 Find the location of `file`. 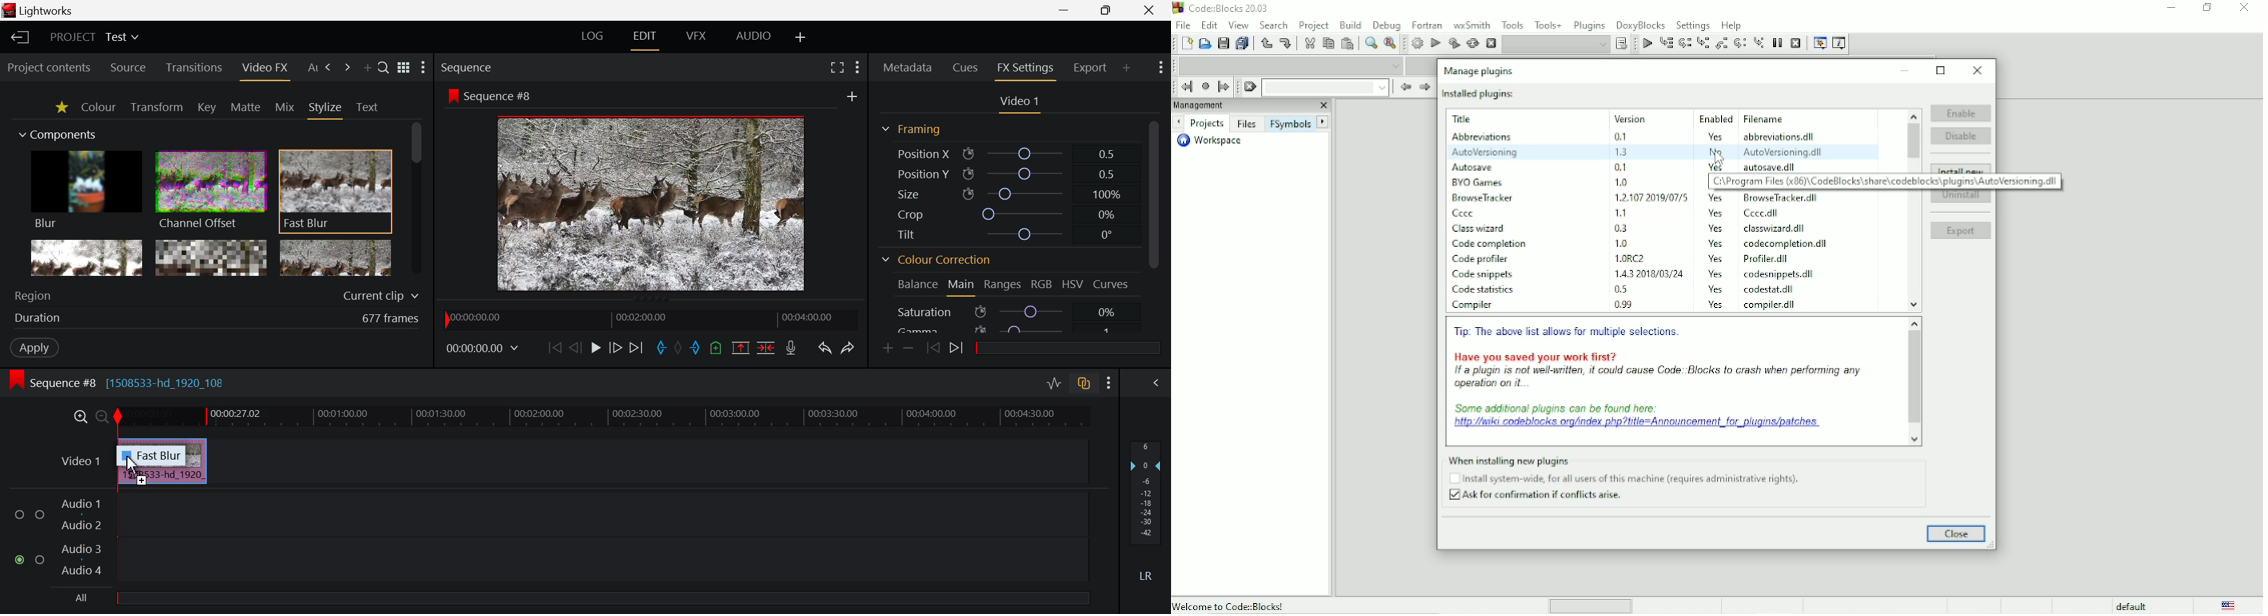

file is located at coordinates (1780, 198).